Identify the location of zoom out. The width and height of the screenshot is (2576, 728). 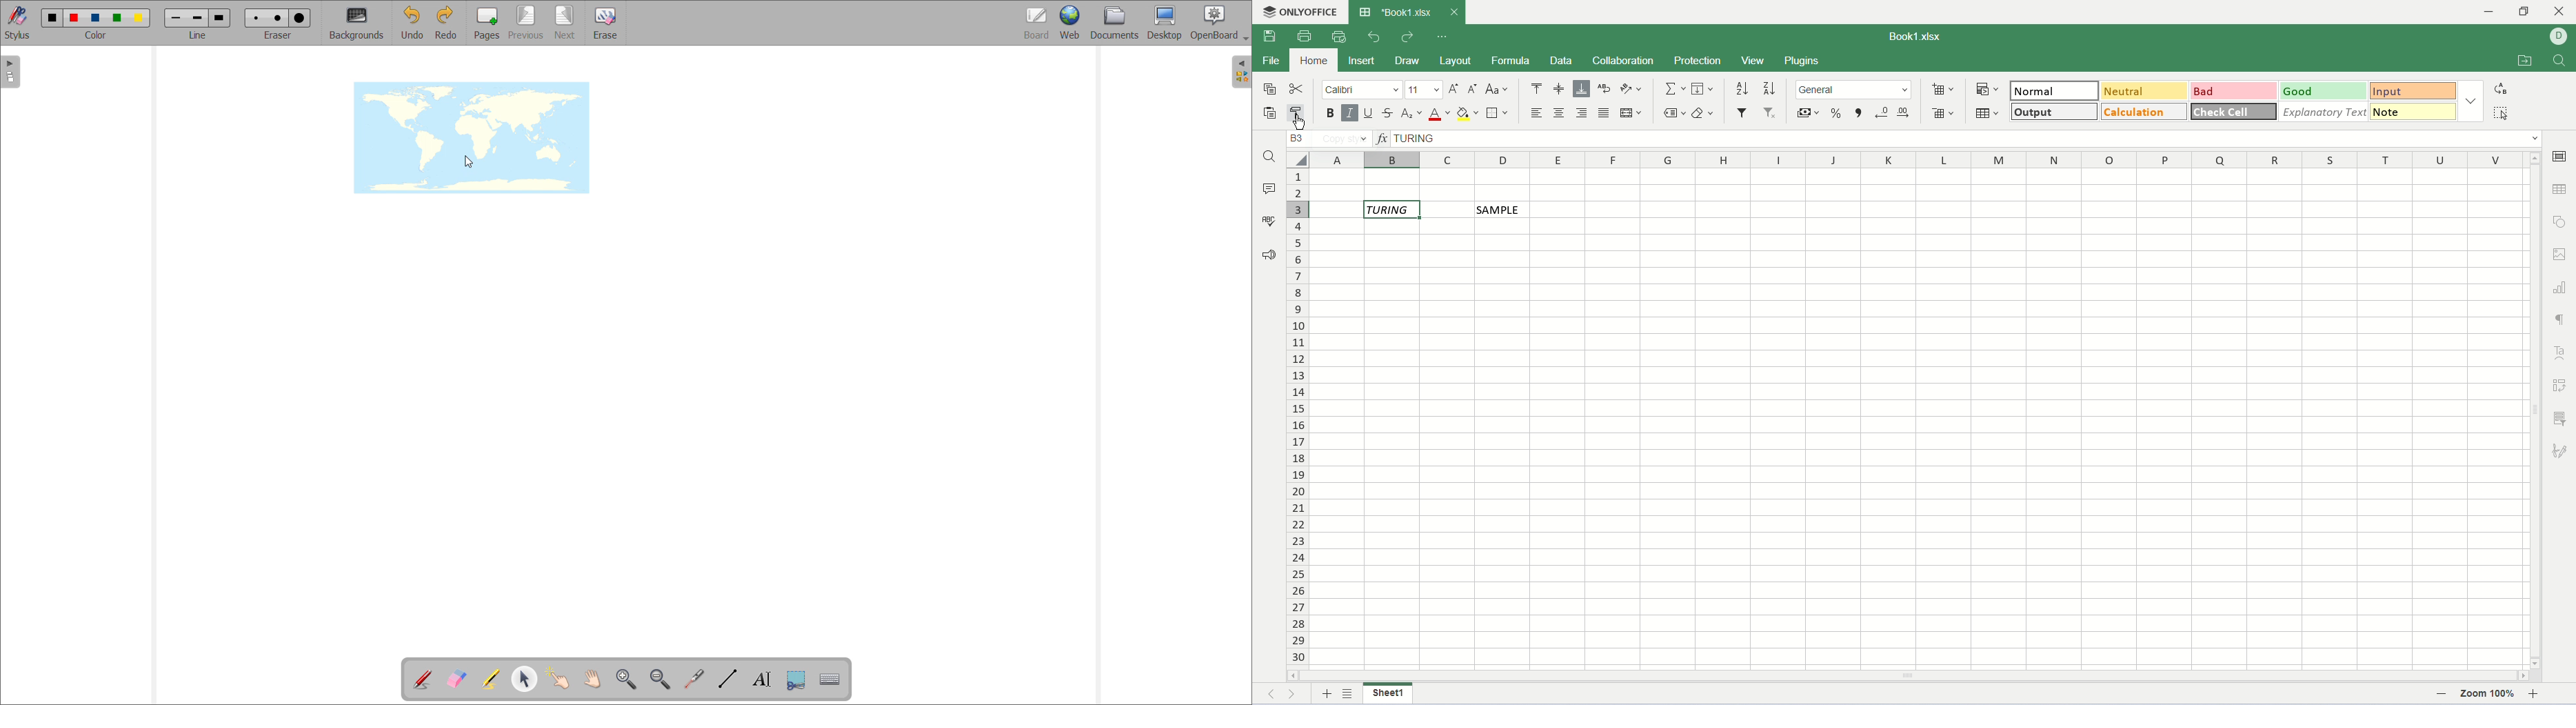
(2444, 697).